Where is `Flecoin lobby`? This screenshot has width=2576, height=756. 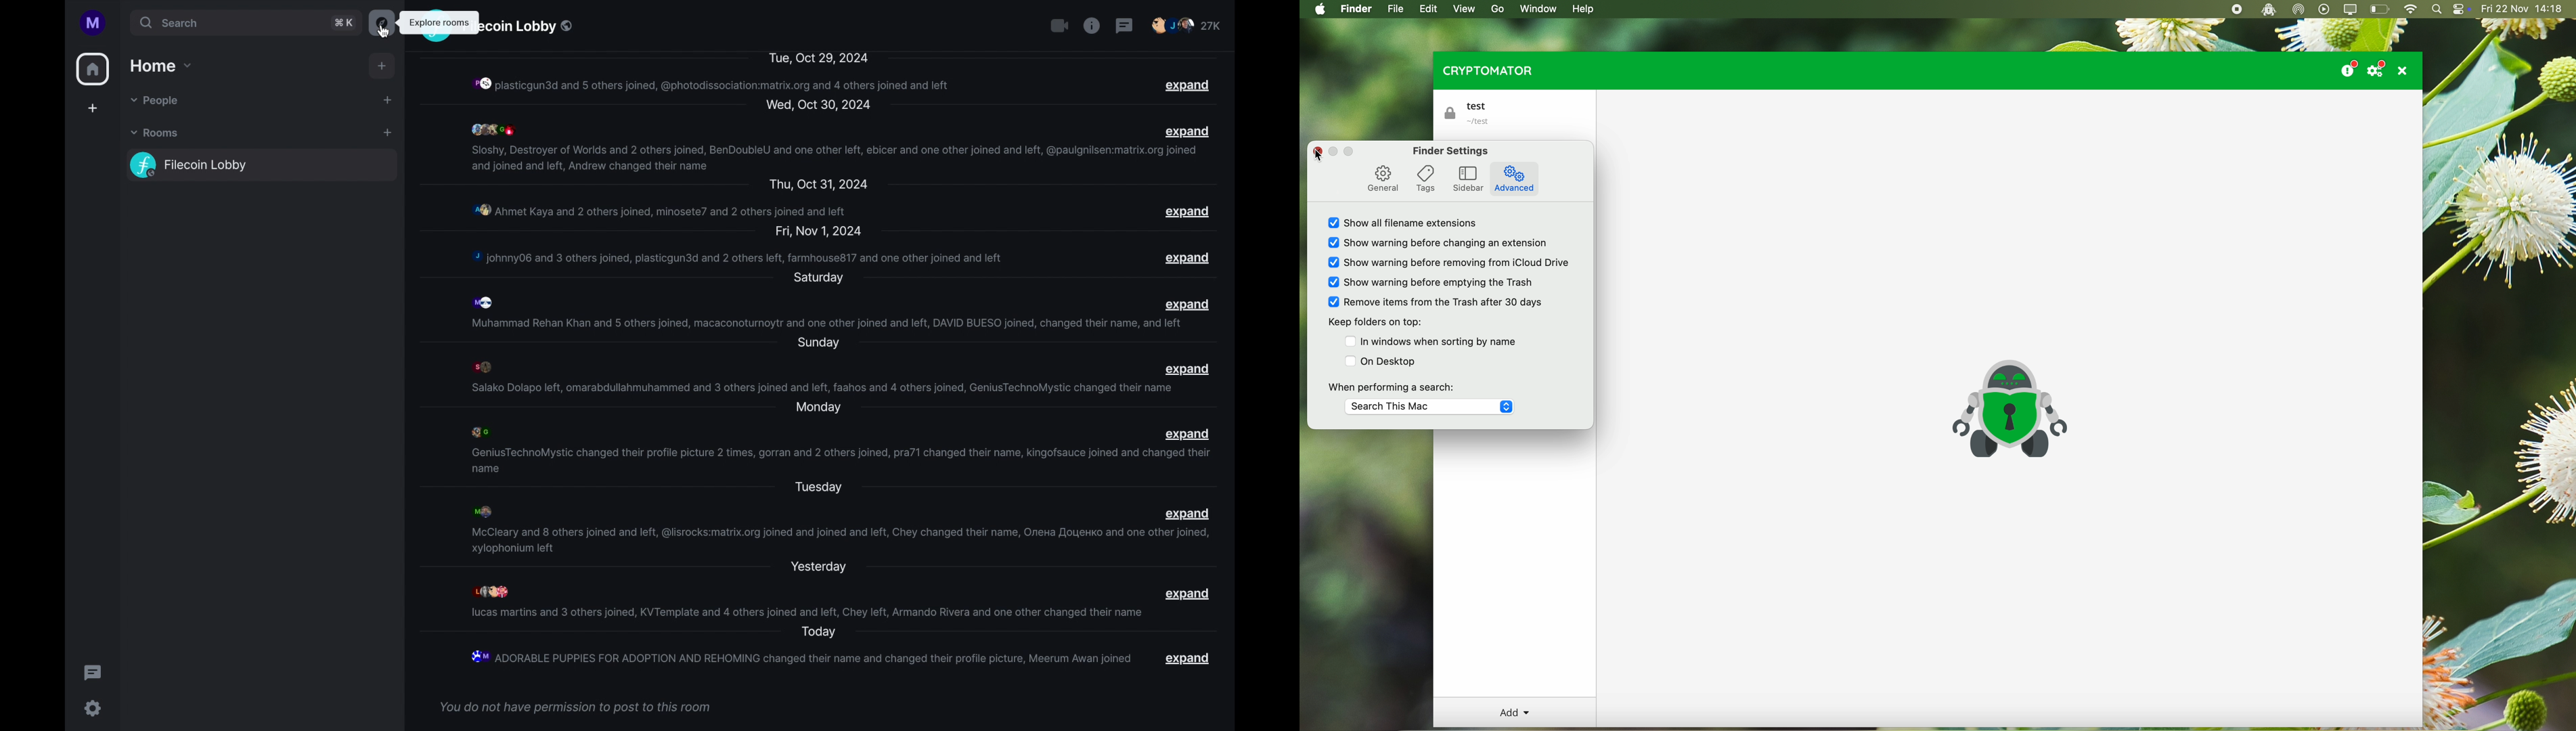
Flecoin lobby is located at coordinates (529, 27).